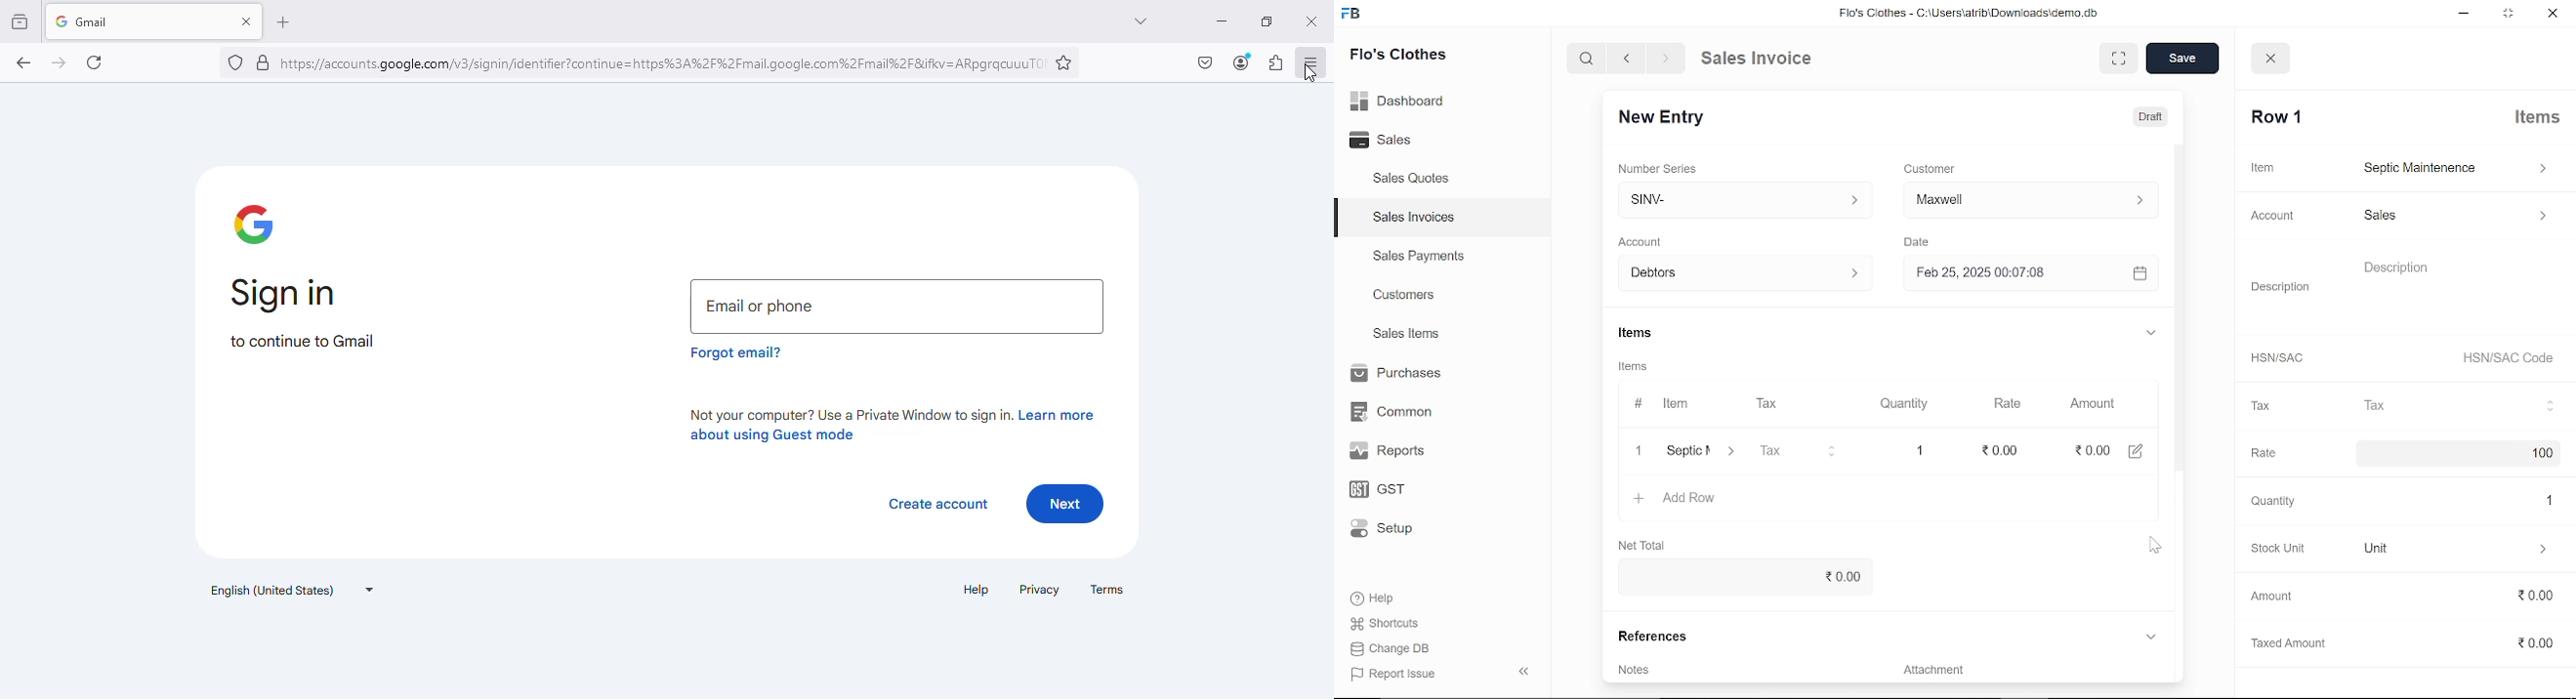 The width and height of the screenshot is (2576, 700). Describe the element at coordinates (2279, 117) in the screenshot. I see `Row 1` at that location.